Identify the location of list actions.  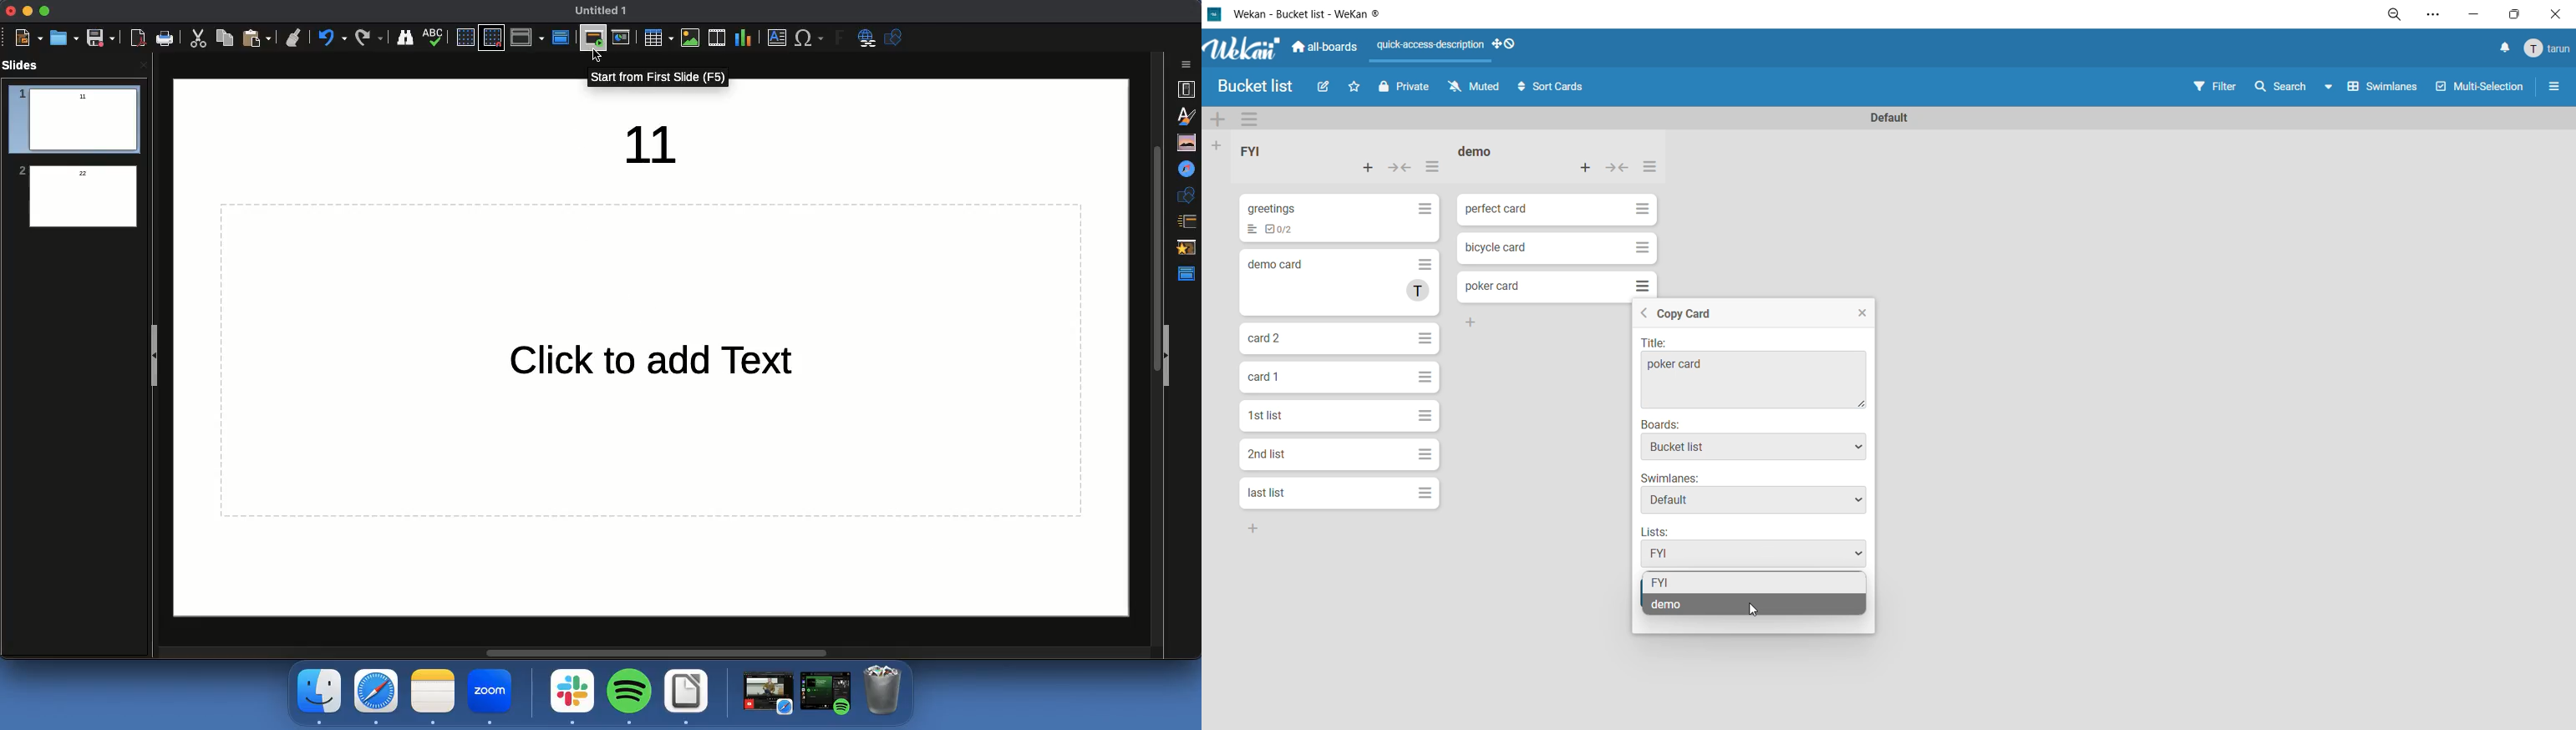
(1433, 170).